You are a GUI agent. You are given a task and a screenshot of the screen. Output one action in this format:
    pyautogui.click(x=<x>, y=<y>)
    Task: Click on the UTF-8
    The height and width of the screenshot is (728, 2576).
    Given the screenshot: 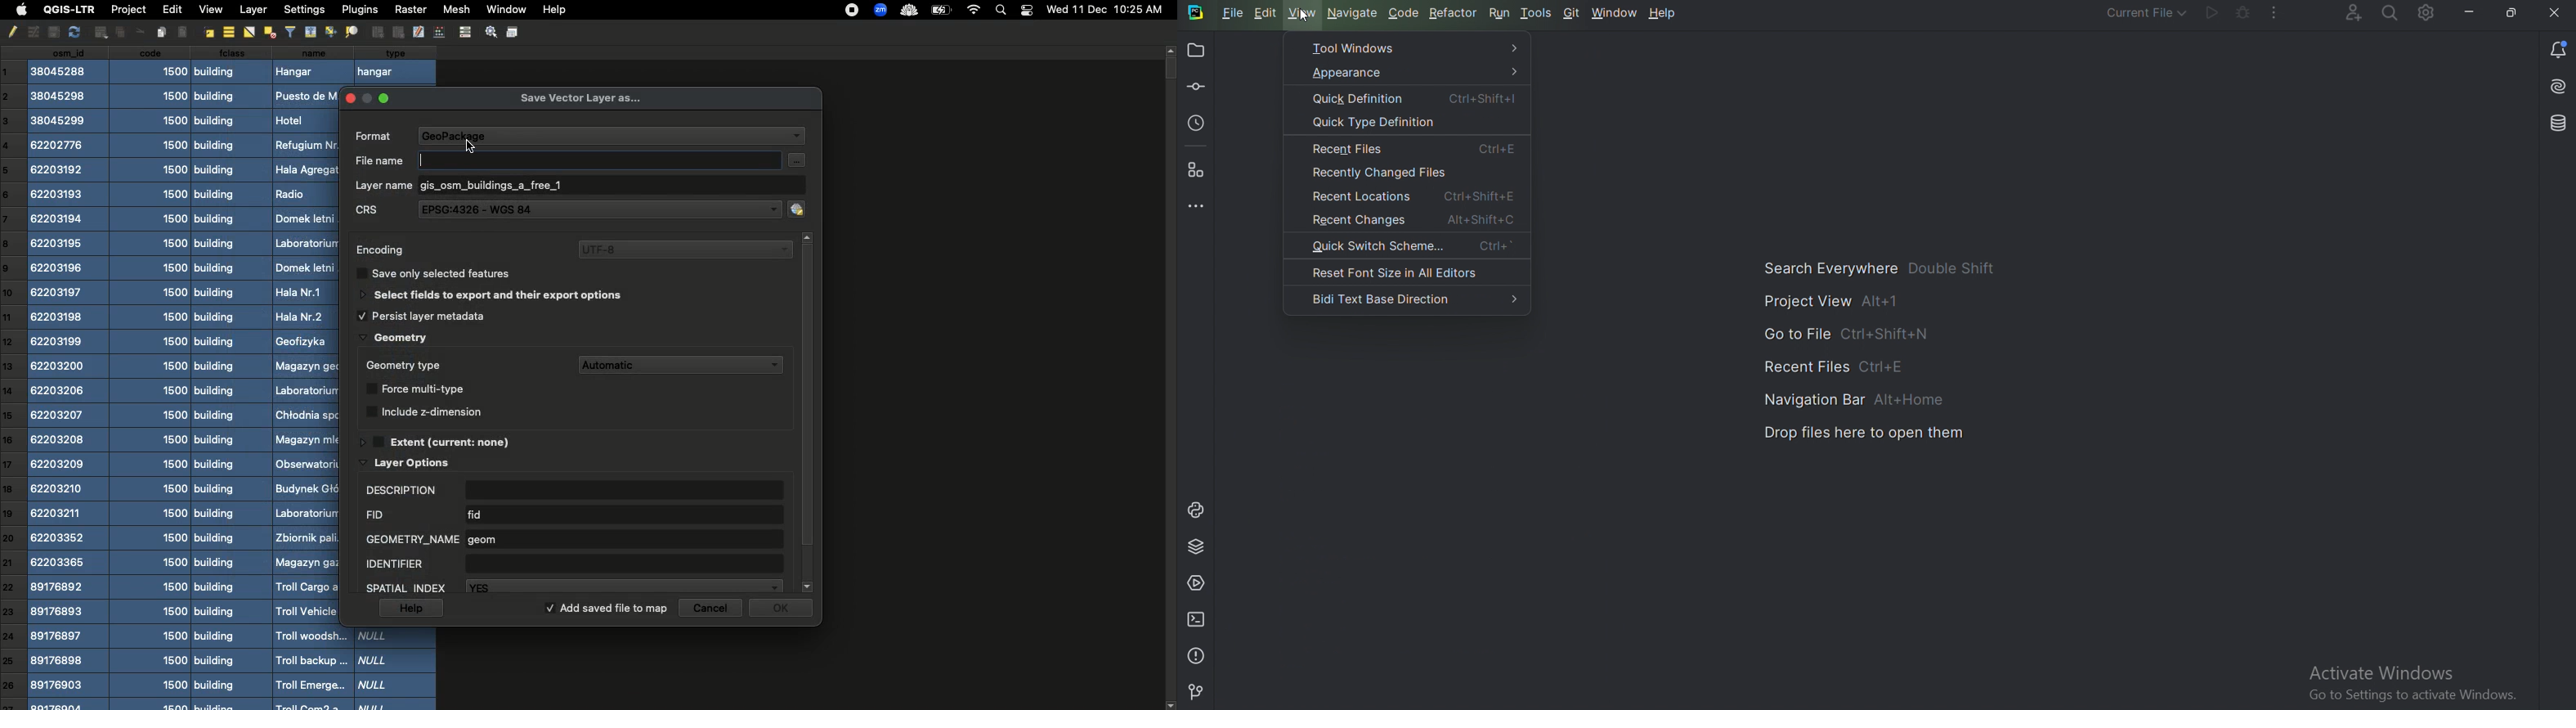 What is the action you would take?
    pyautogui.click(x=685, y=250)
    